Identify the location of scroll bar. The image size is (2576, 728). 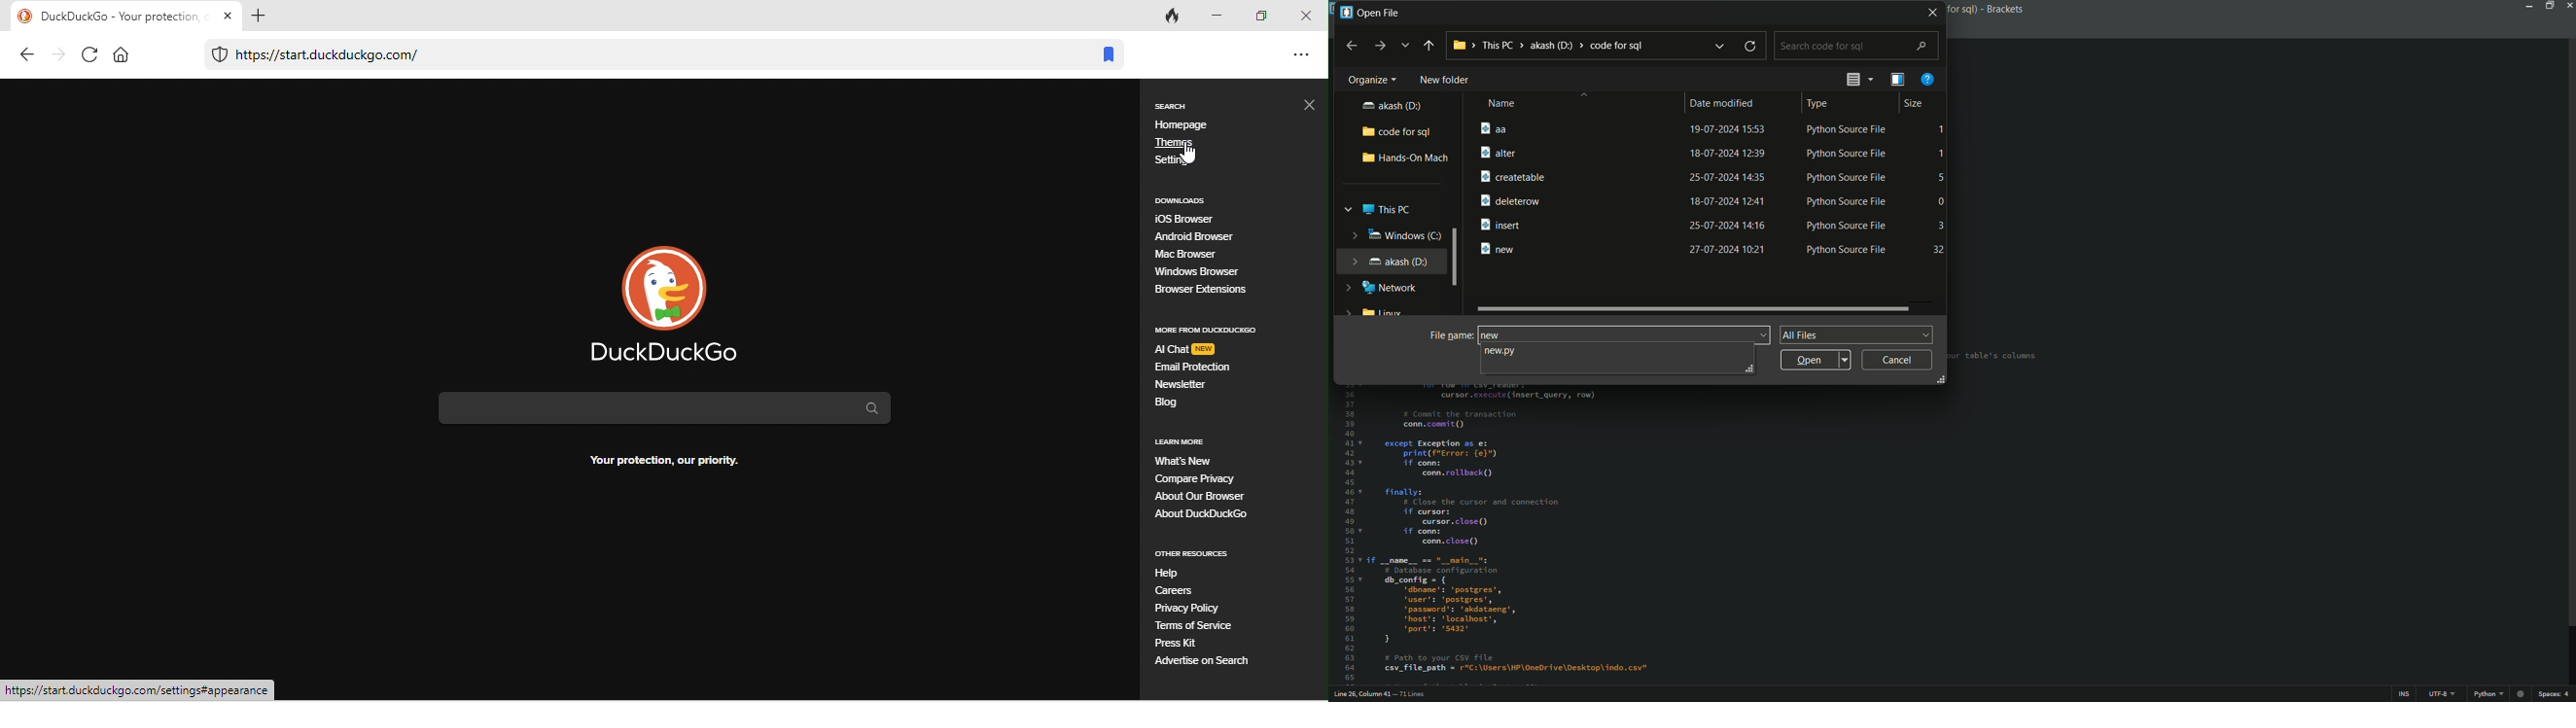
(1696, 307).